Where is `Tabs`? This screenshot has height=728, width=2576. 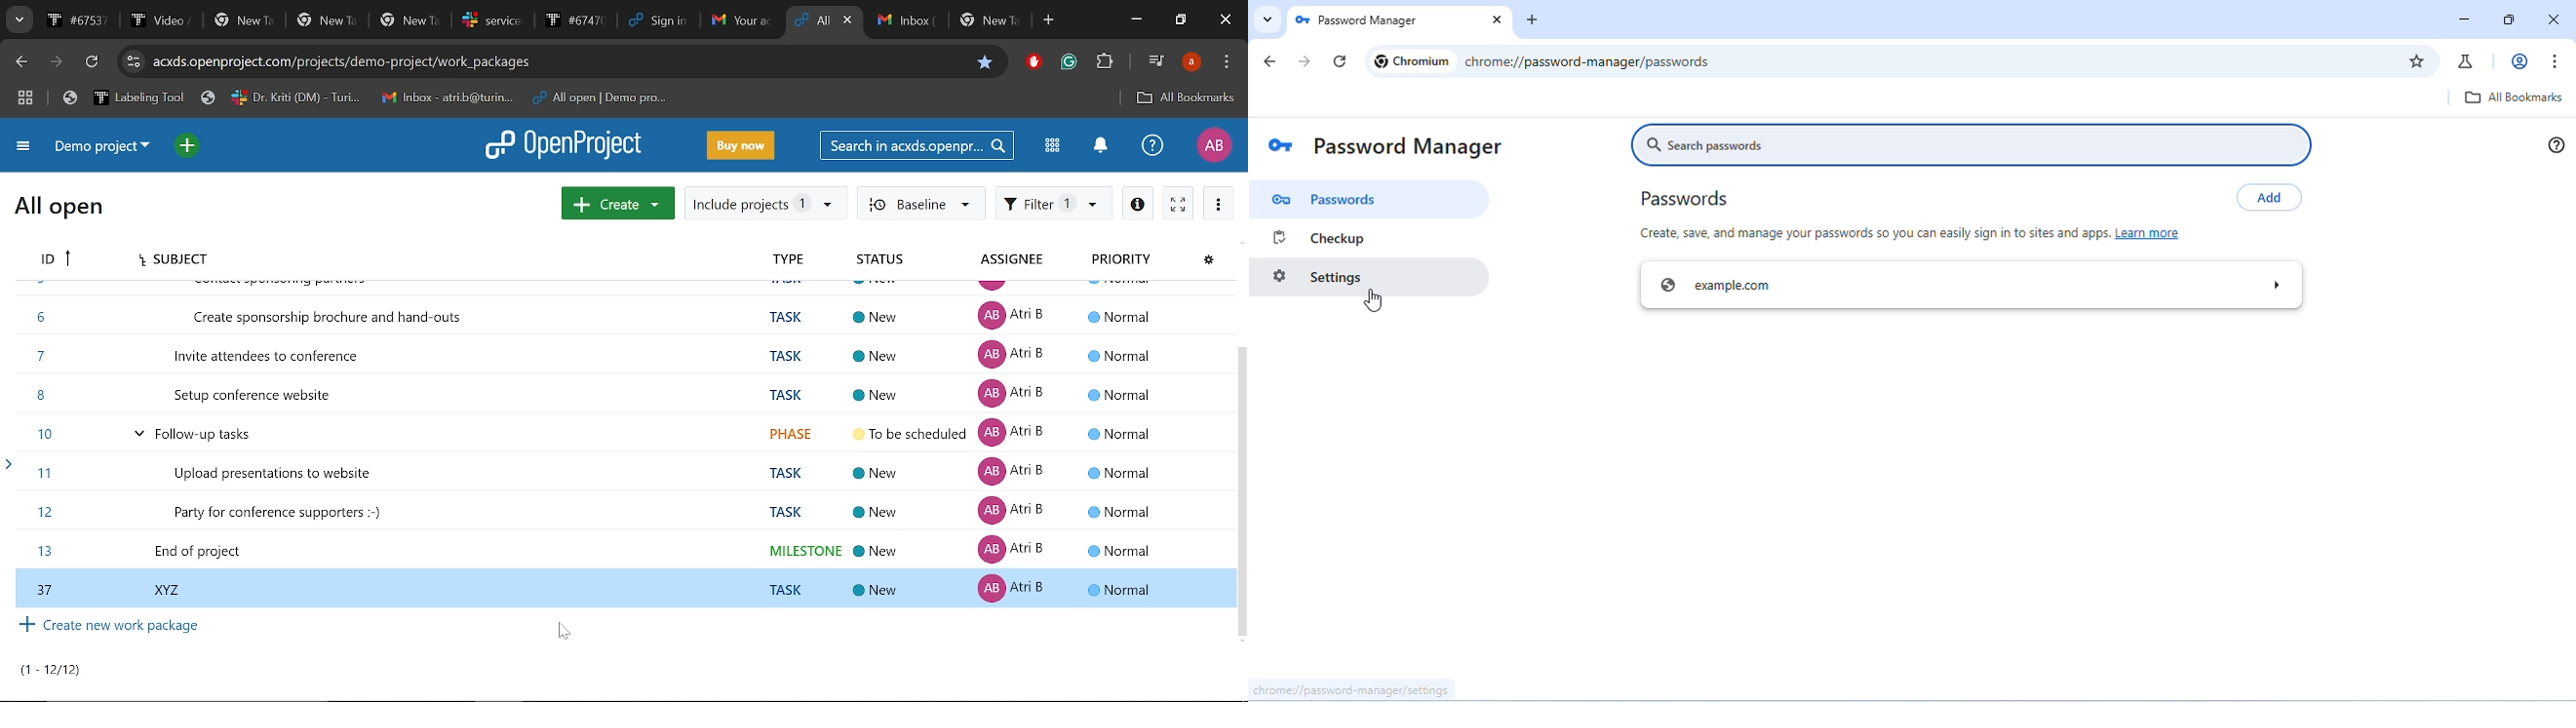
Tabs is located at coordinates (410, 20).